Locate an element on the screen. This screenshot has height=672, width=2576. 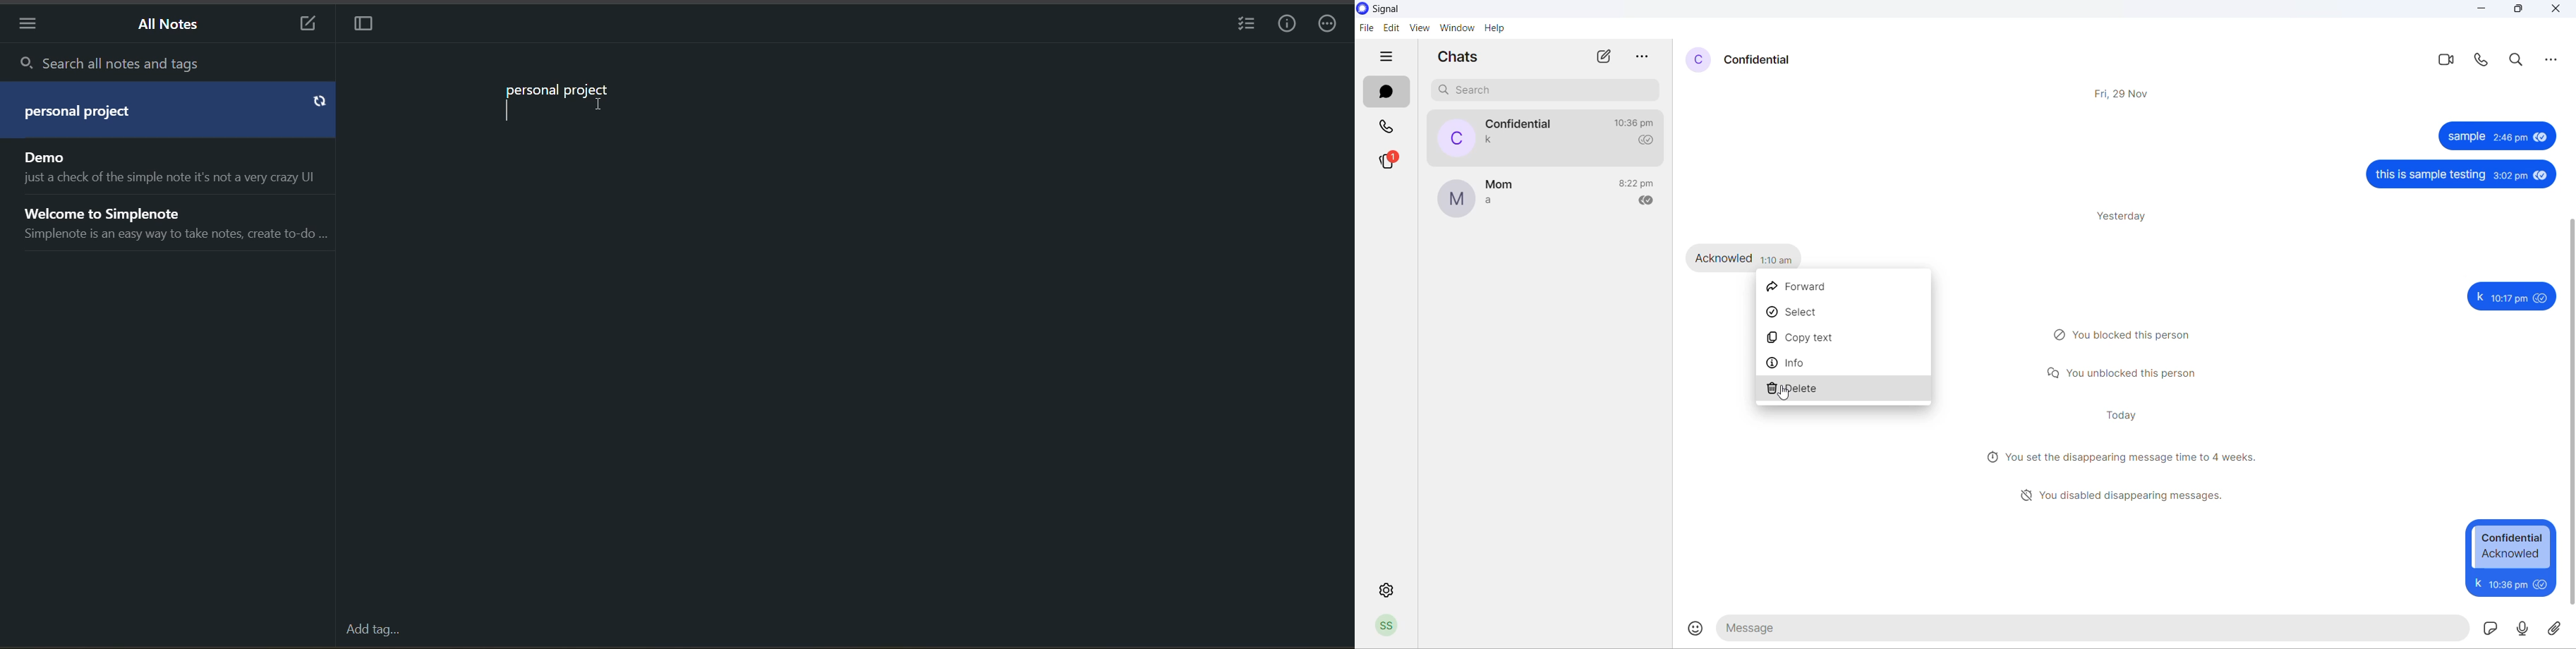
window is located at coordinates (1456, 30).